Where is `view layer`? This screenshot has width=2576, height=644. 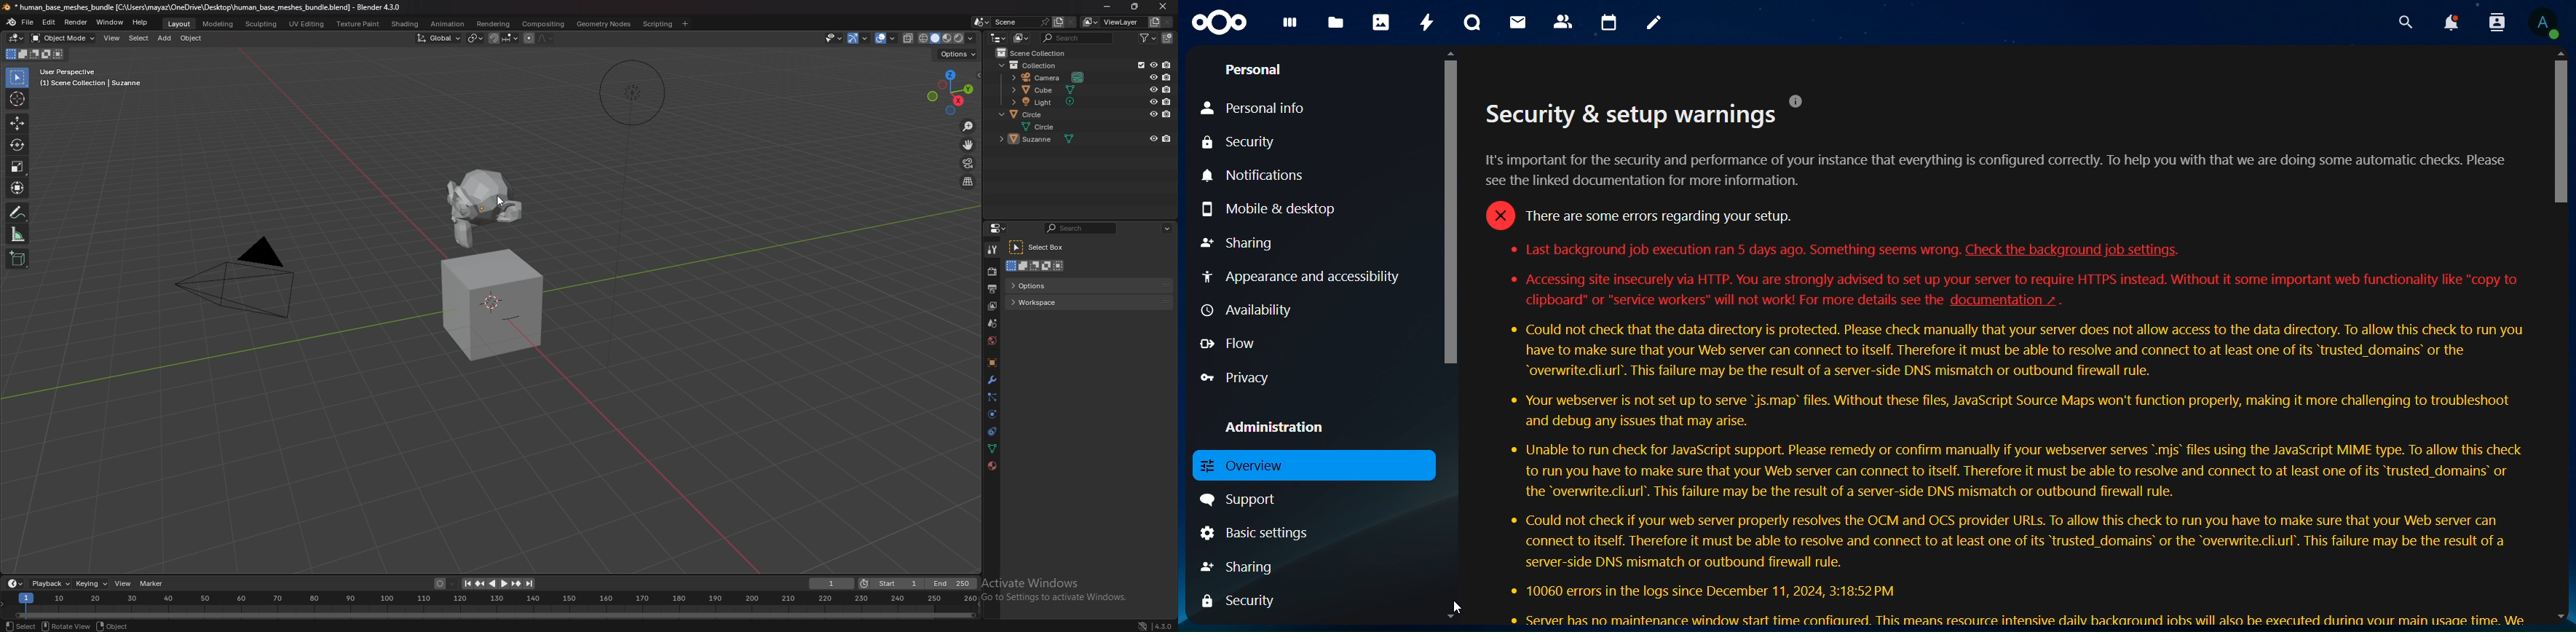 view layer is located at coordinates (1114, 21).